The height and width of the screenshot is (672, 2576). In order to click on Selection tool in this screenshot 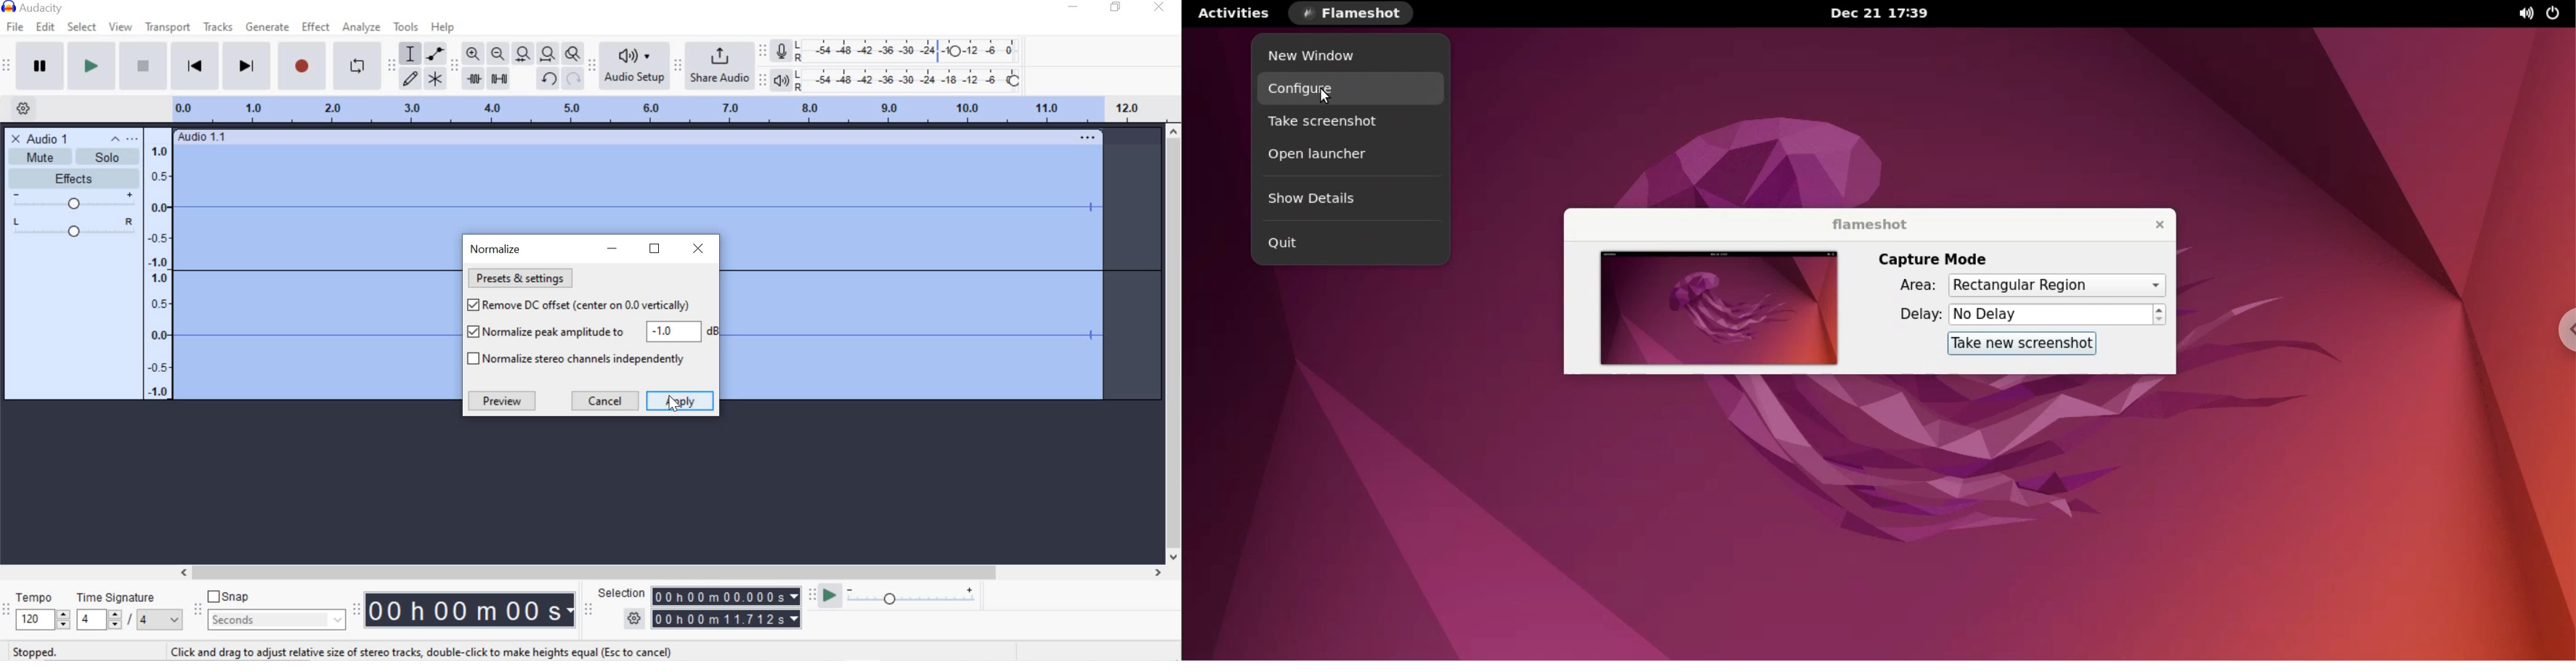, I will do `click(411, 52)`.